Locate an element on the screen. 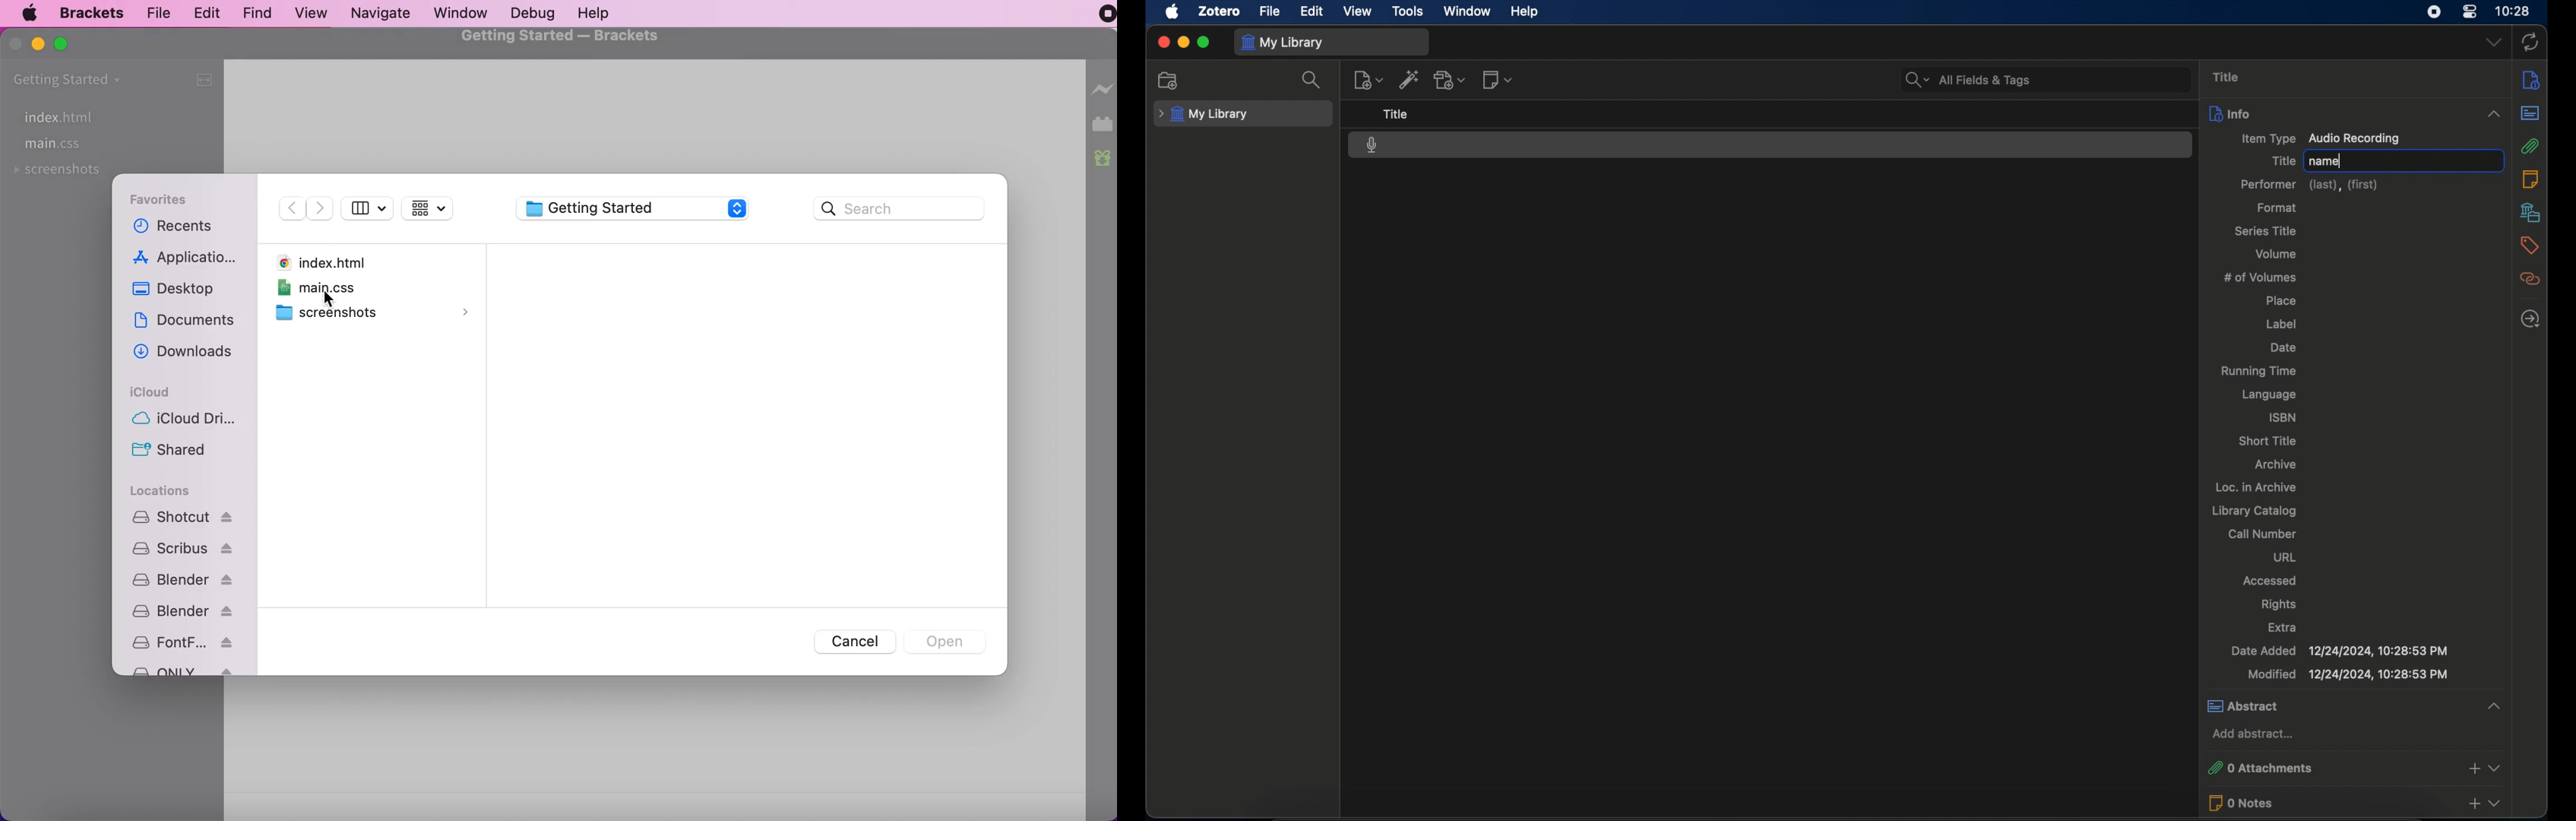 The image size is (2576, 840). cancel is located at coordinates (851, 640).